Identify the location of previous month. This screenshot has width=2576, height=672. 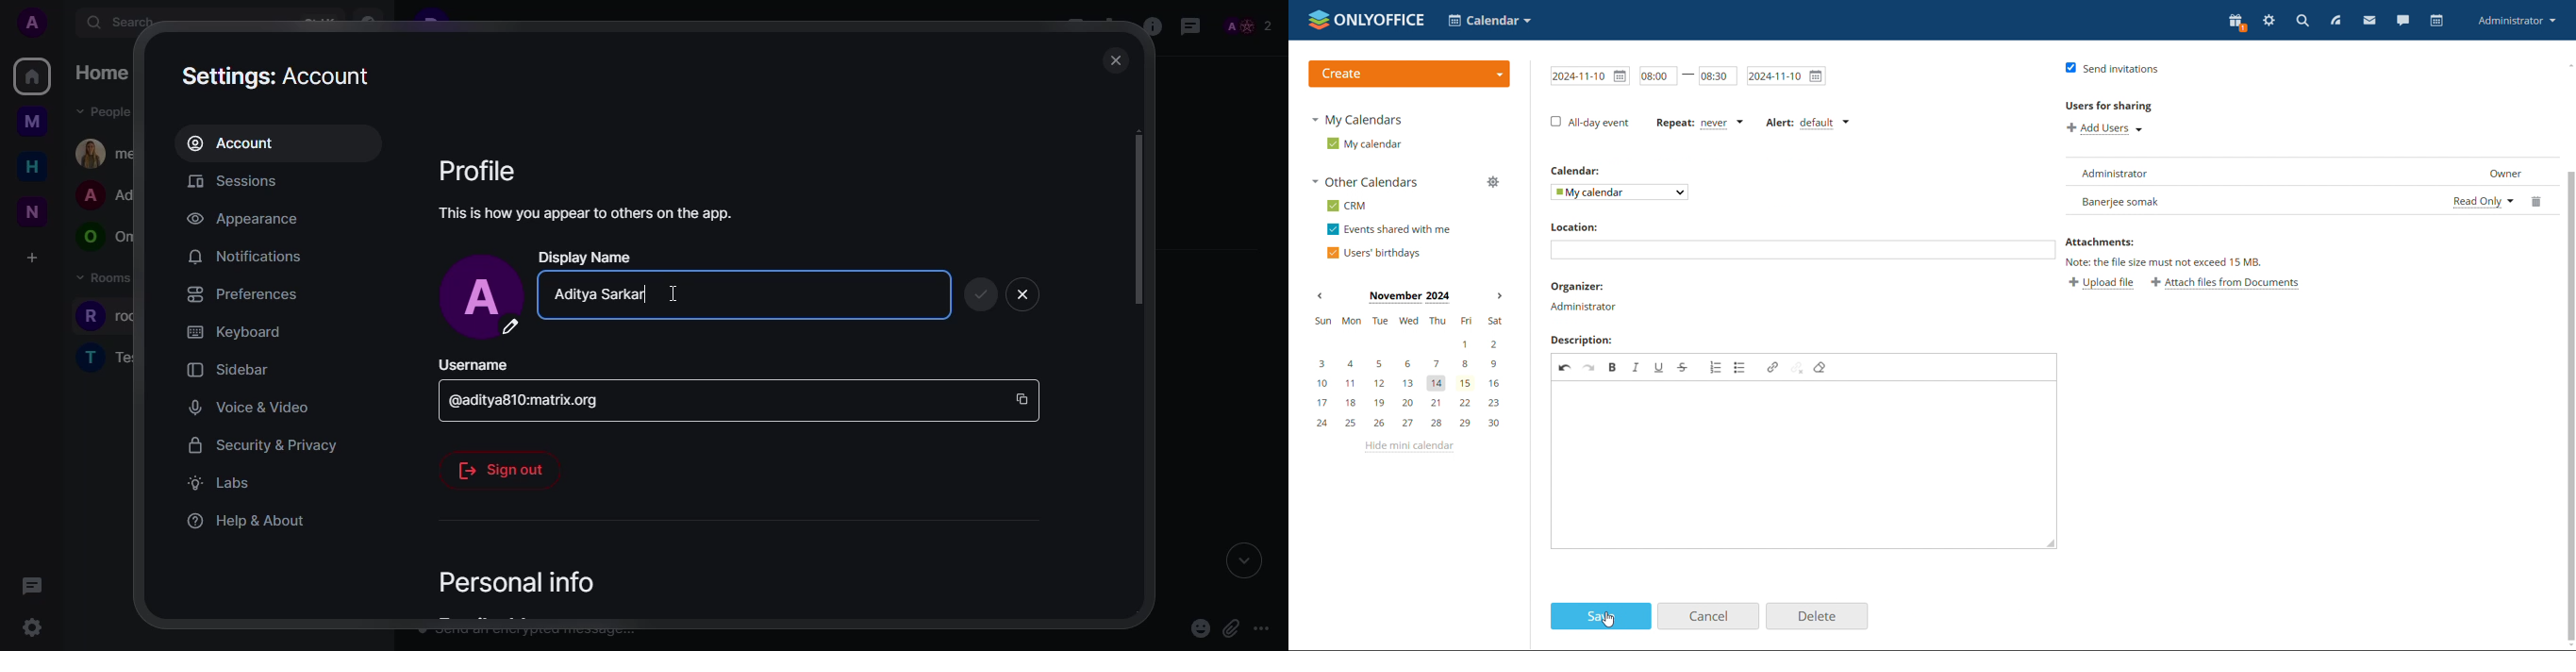
(1319, 296).